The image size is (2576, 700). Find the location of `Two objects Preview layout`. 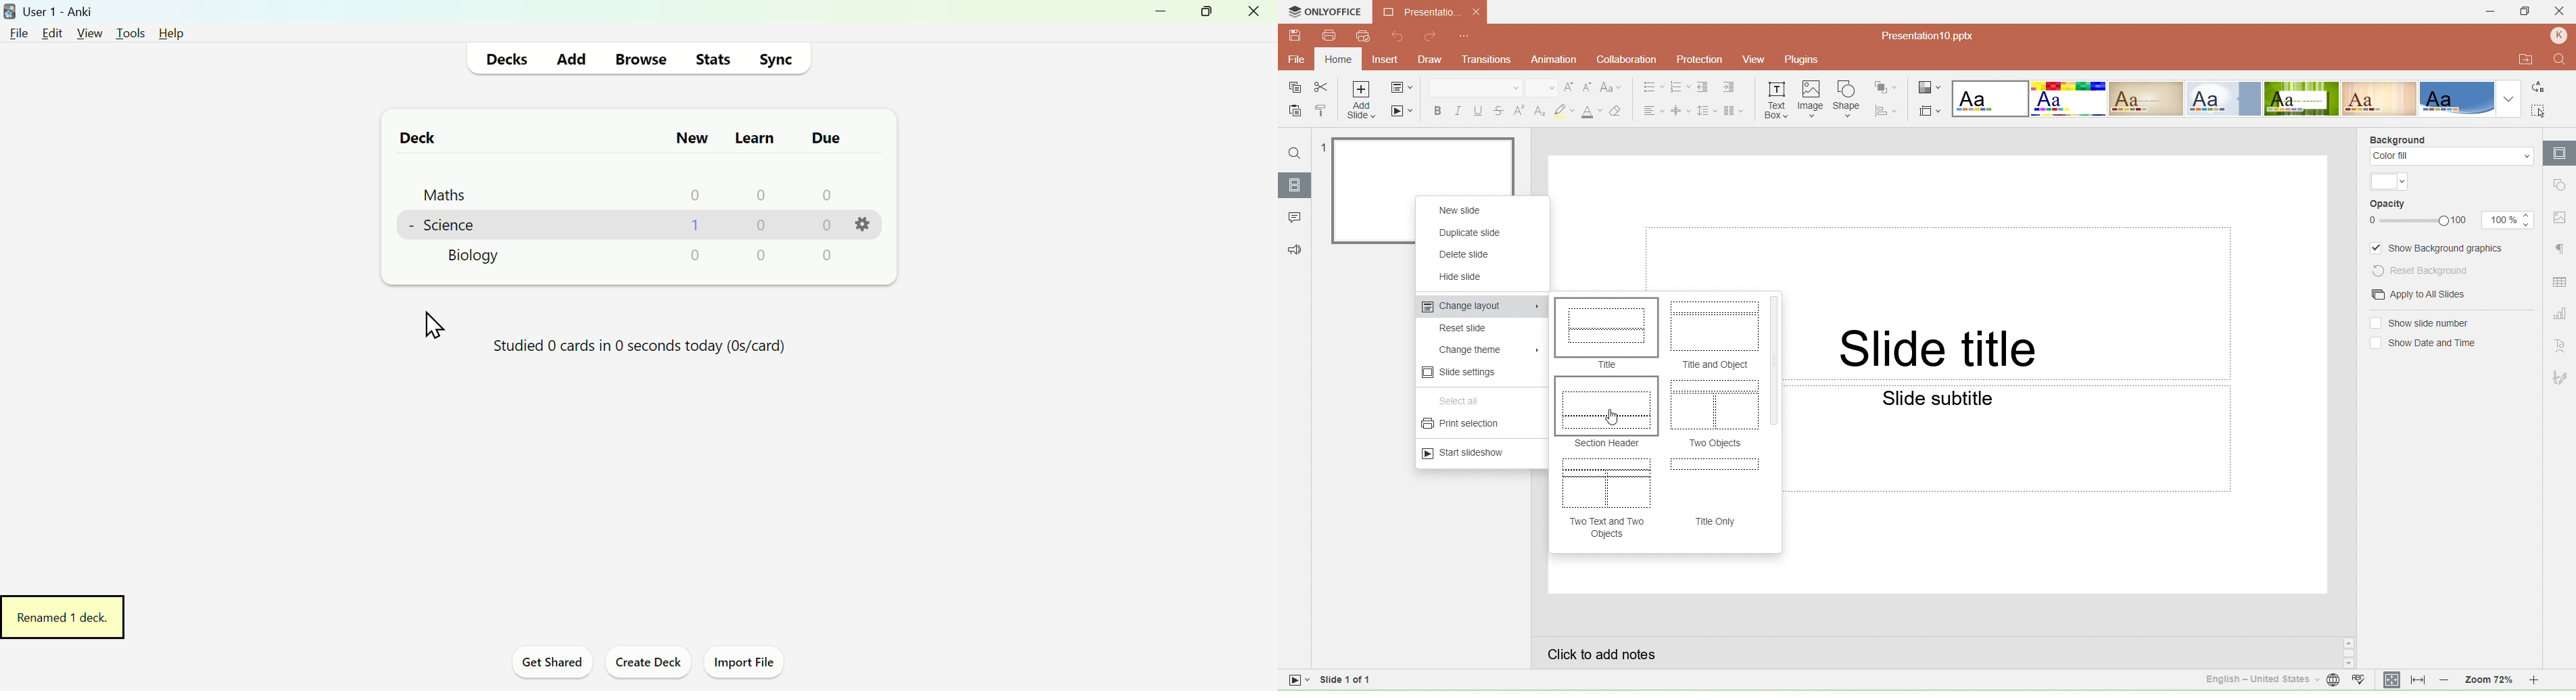

Two objects Preview layout is located at coordinates (1713, 406).